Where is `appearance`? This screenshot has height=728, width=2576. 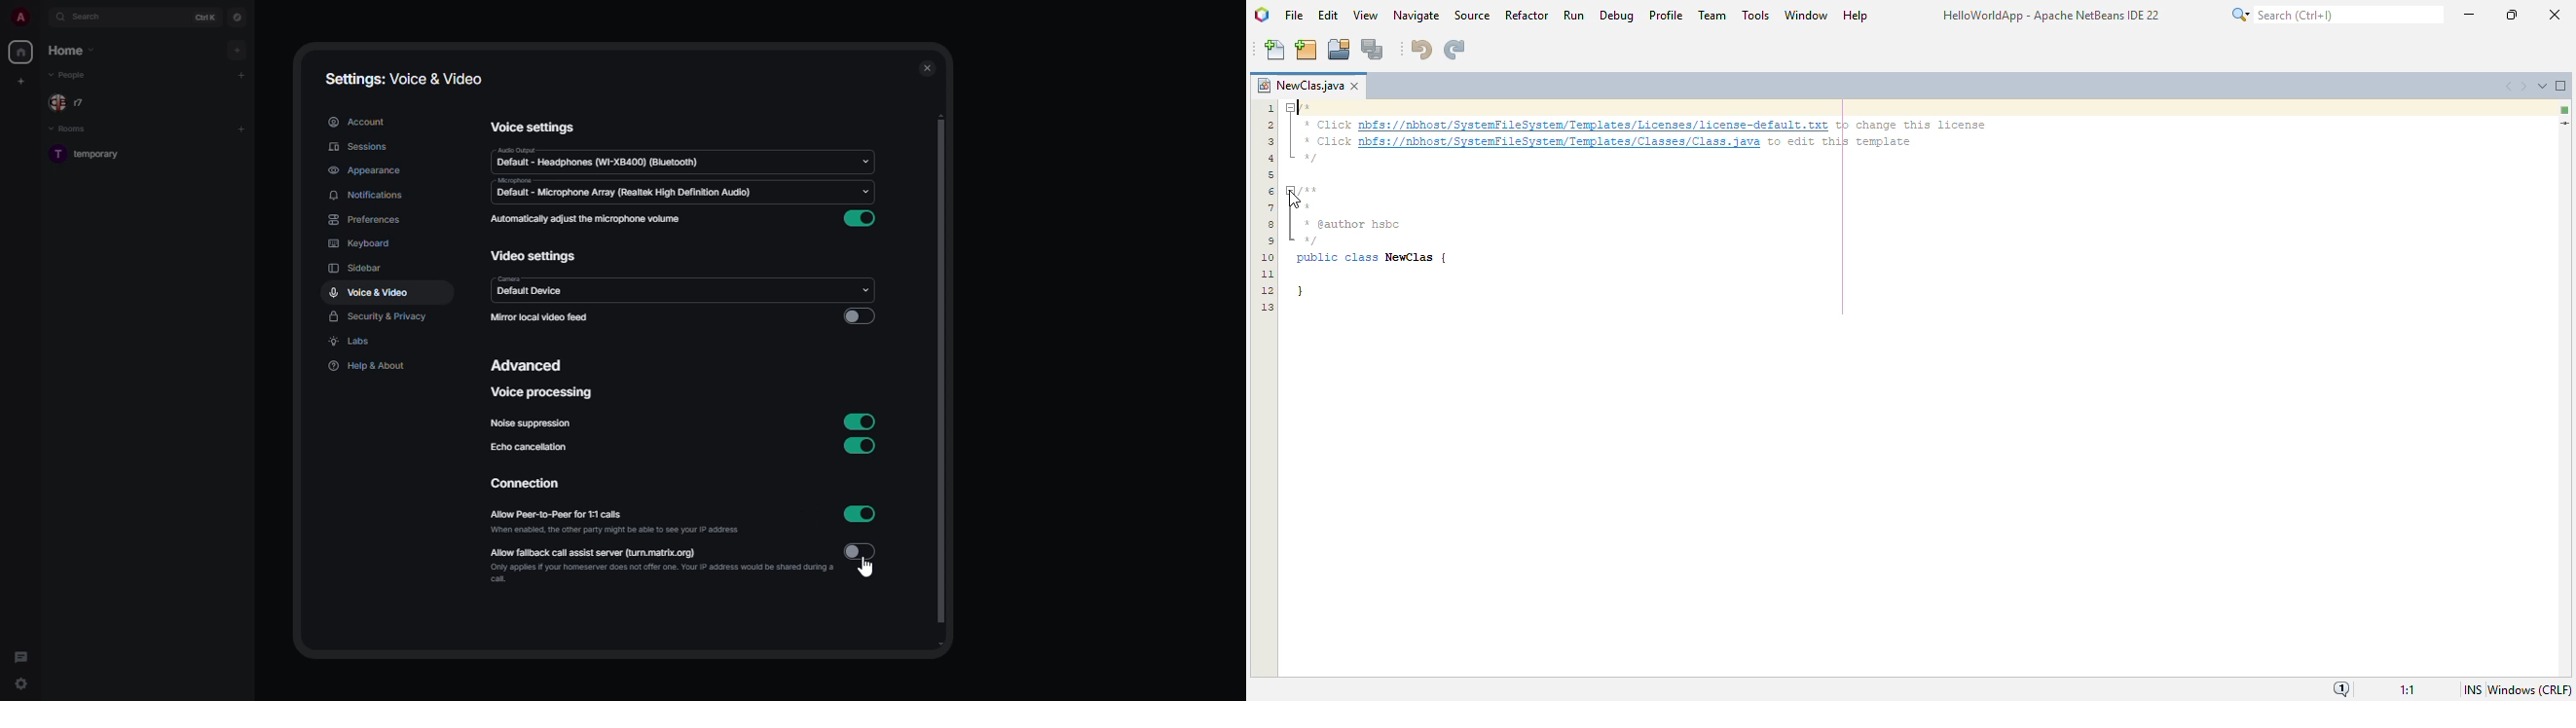 appearance is located at coordinates (363, 172).